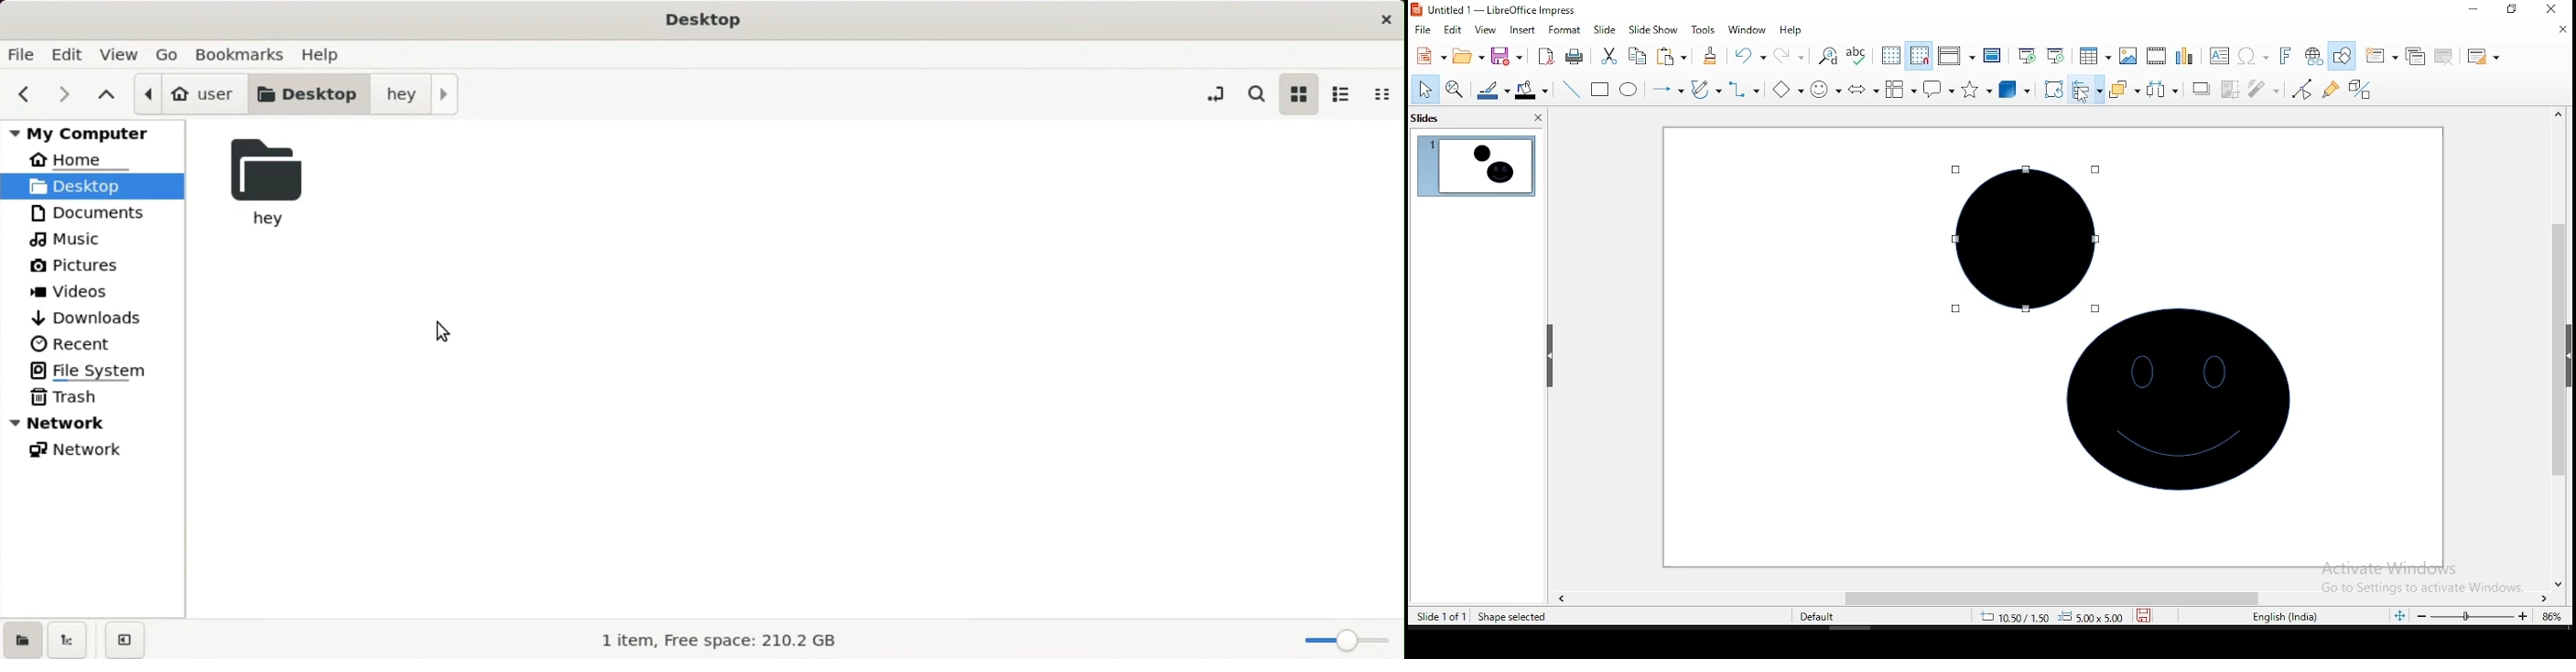 The width and height of the screenshot is (2576, 672). I want to click on save, so click(2147, 616).